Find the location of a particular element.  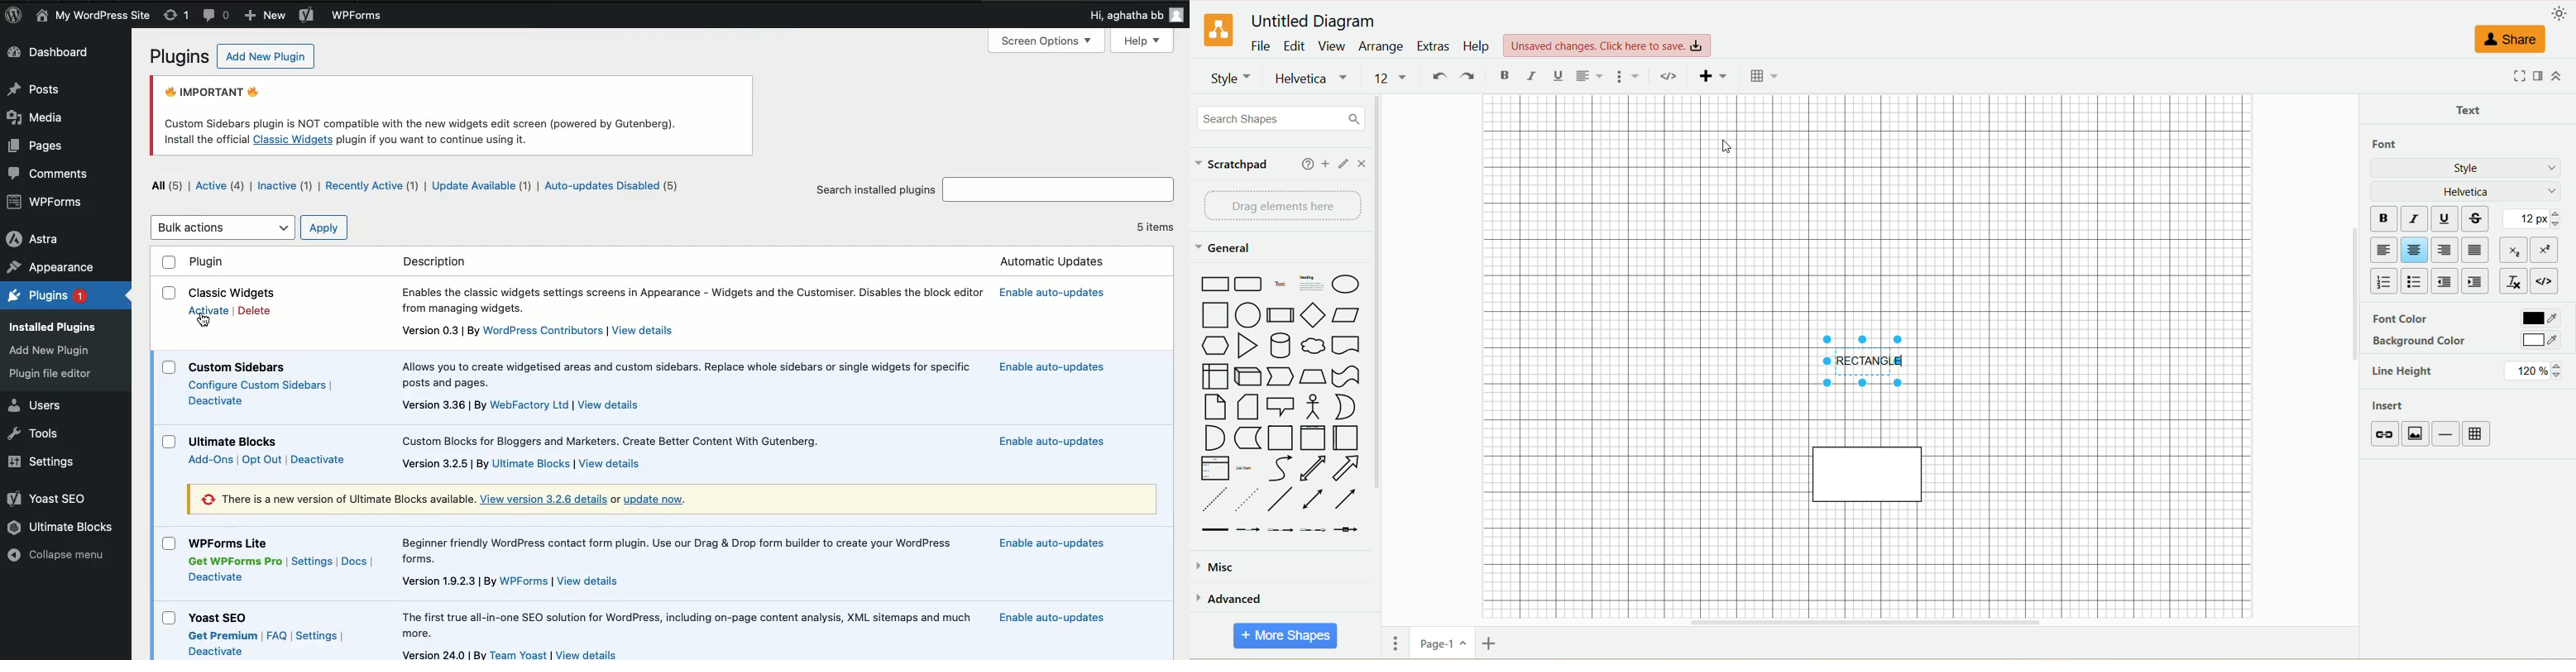

italics is located at coordinates (2417, 220).